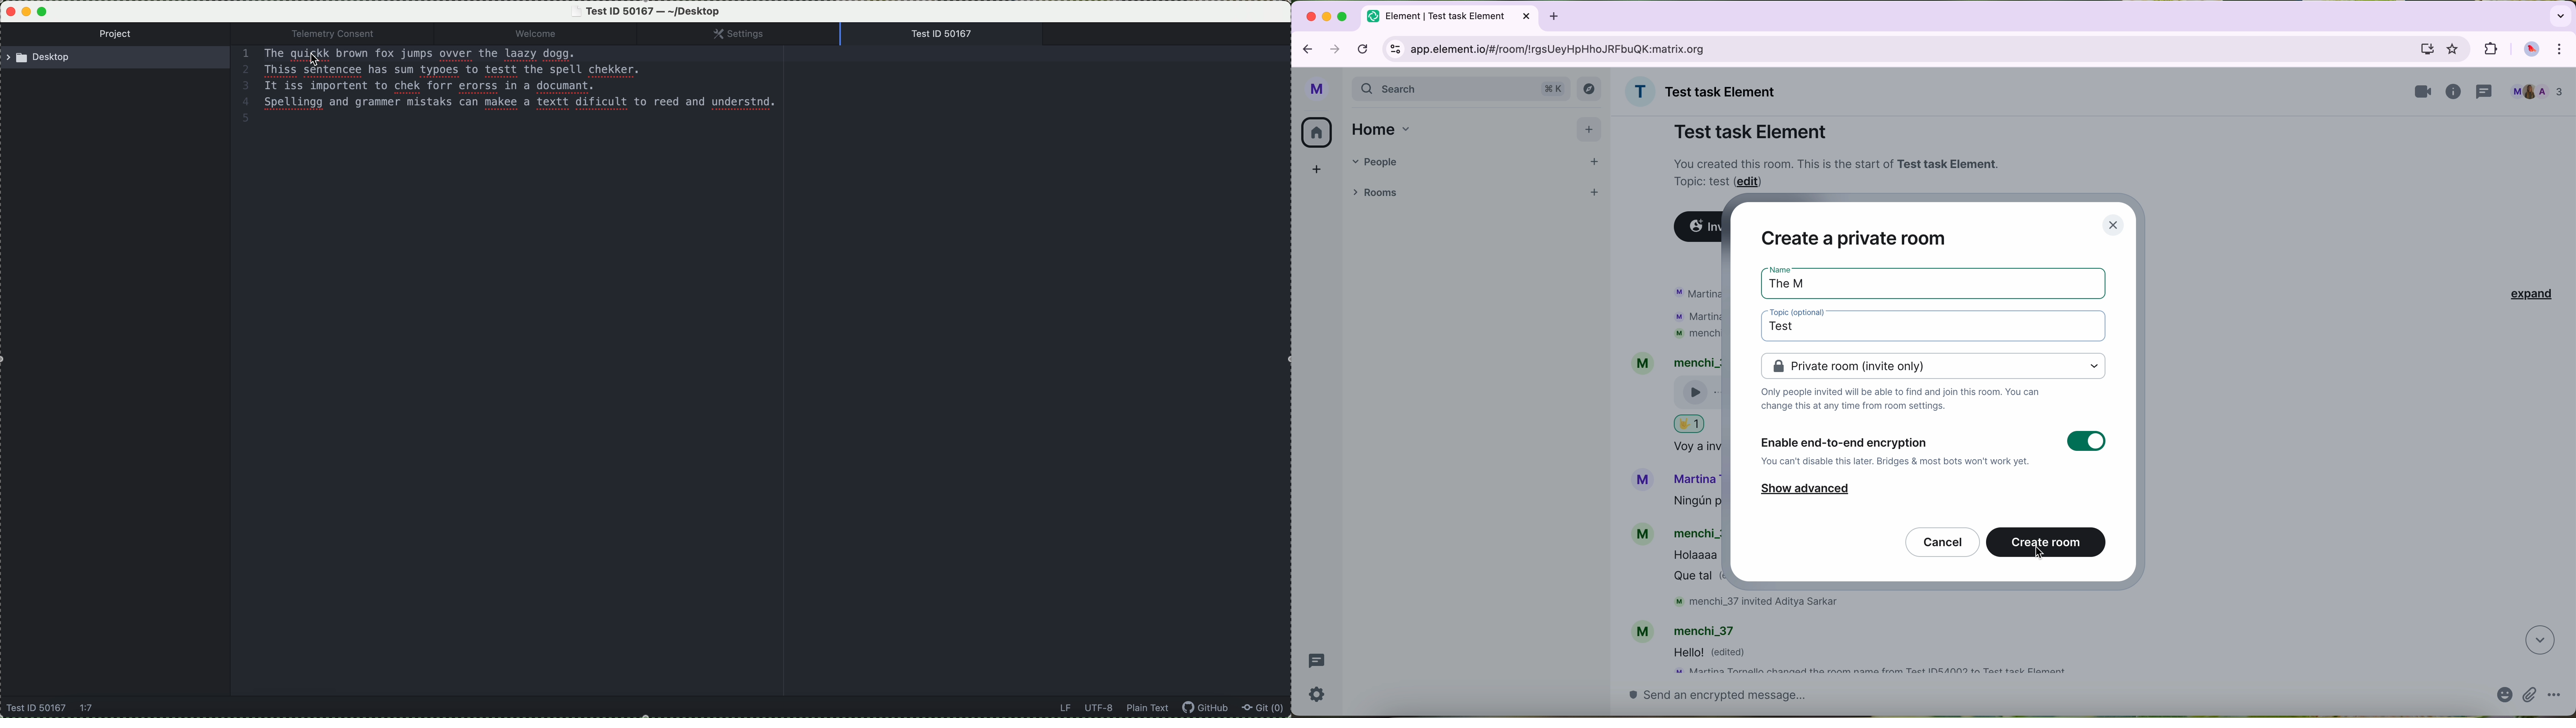  Describe the element at coordinates (1385, 129) in the screenshot. I see `home tab` at that location.